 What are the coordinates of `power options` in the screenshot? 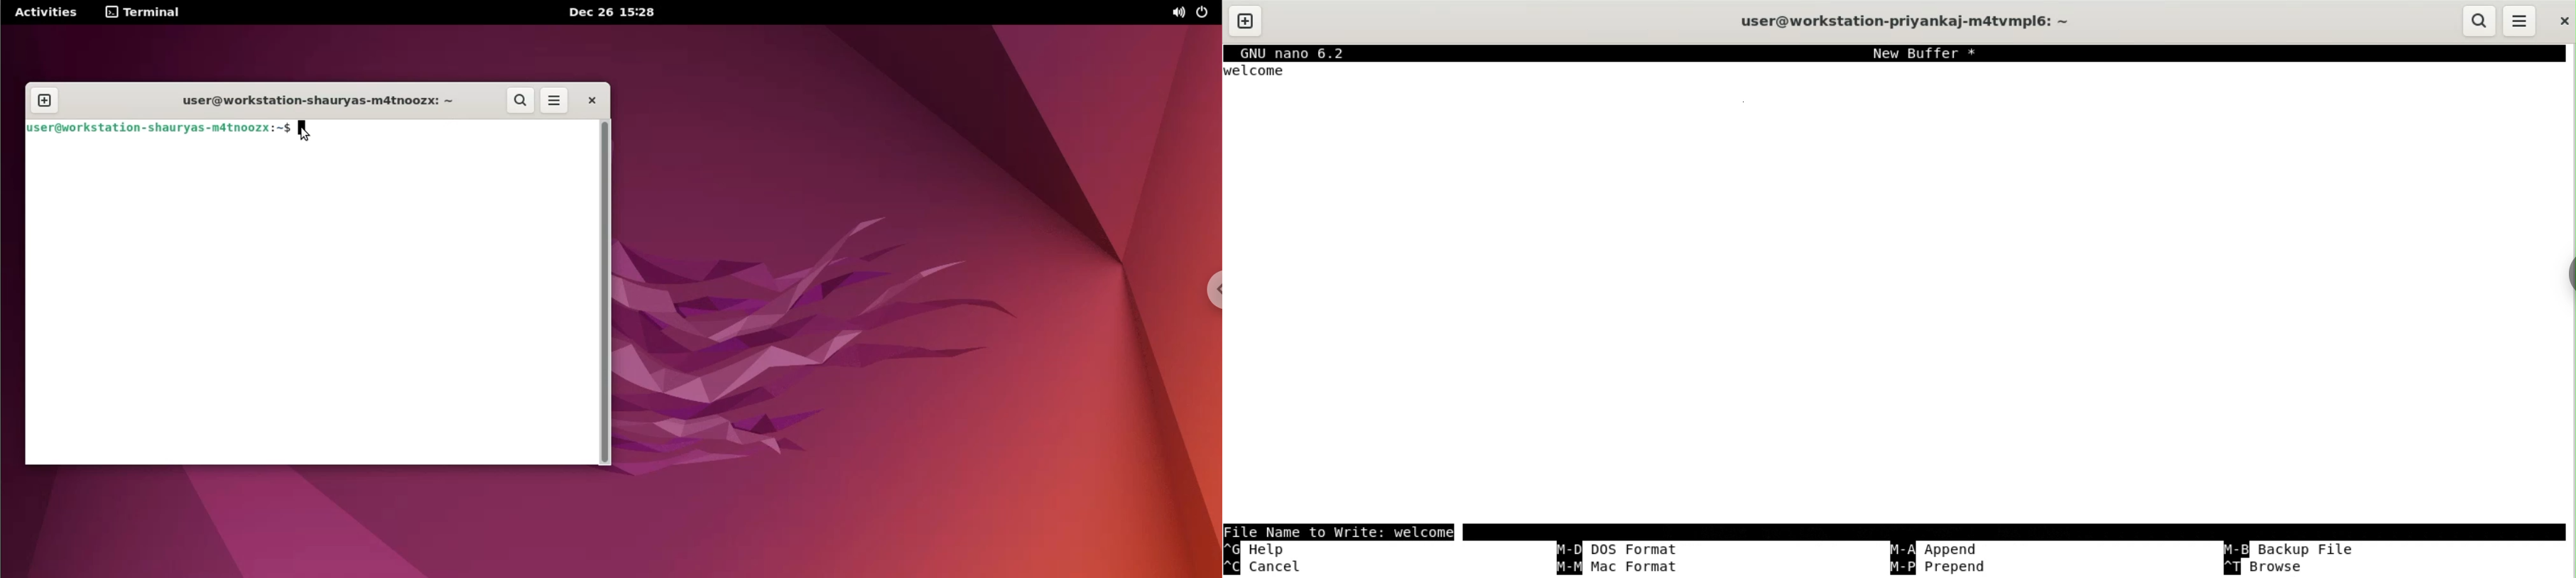 It's located at (1201, 12).